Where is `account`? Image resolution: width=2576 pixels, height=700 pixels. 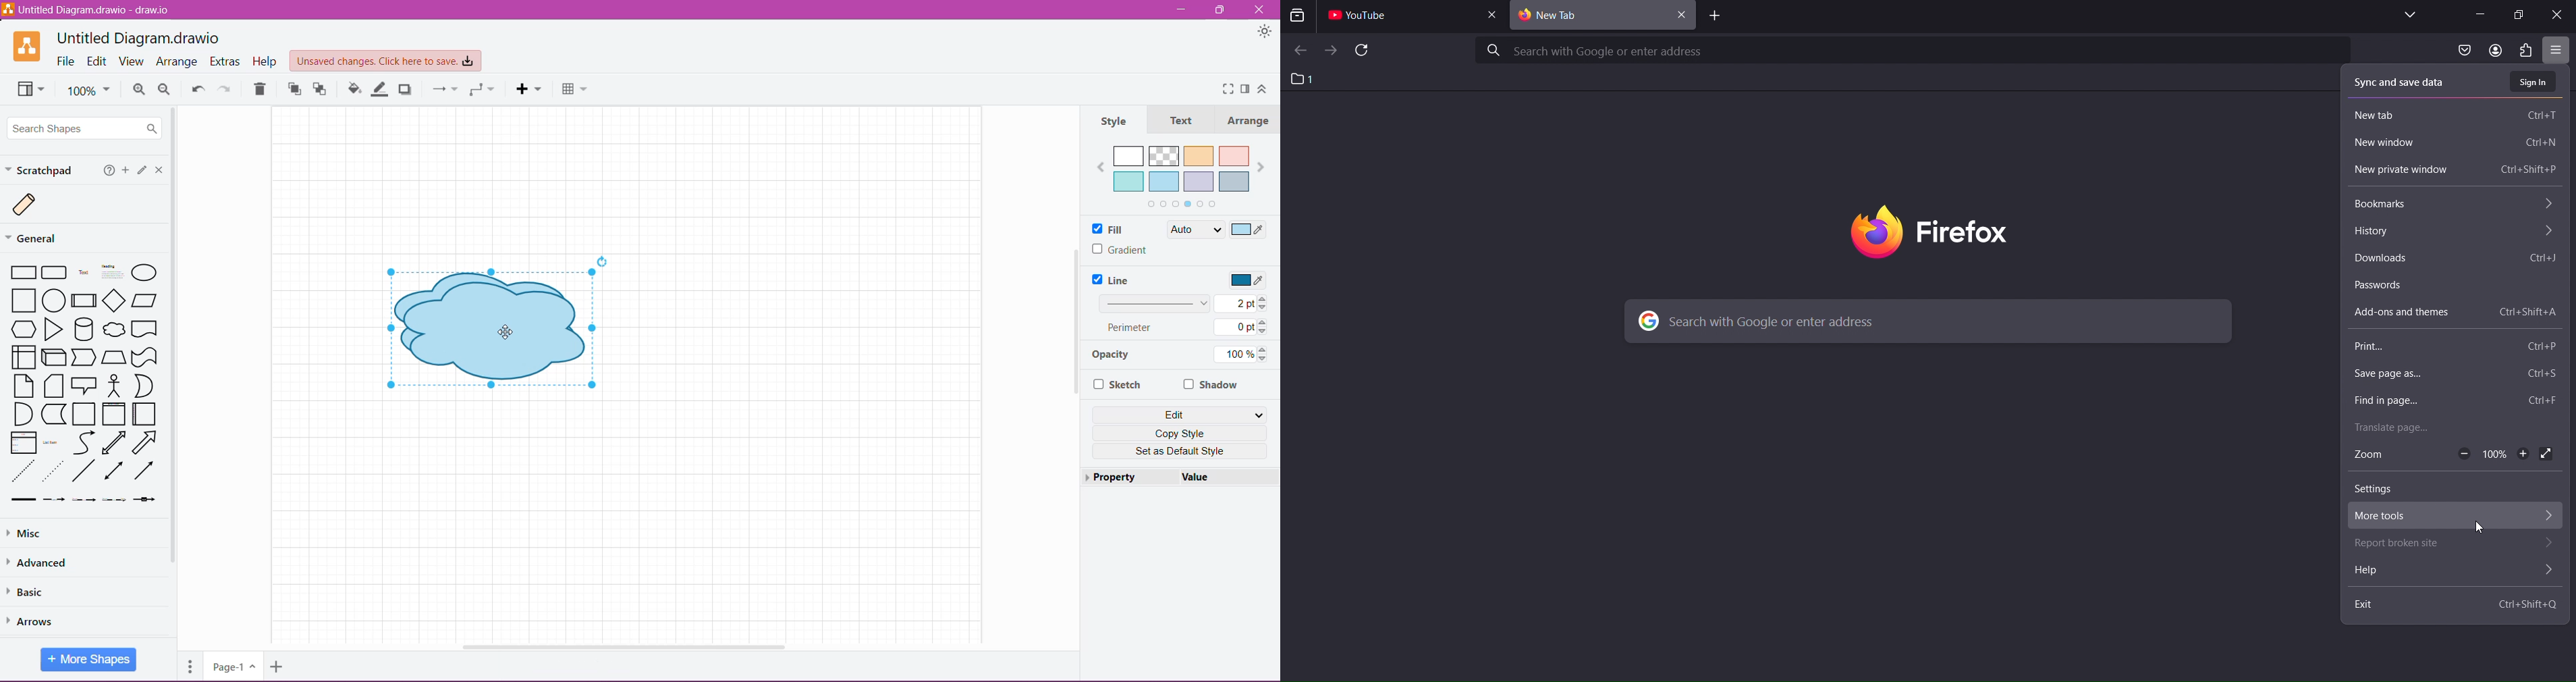 account is located at coordinates (2492, 50).